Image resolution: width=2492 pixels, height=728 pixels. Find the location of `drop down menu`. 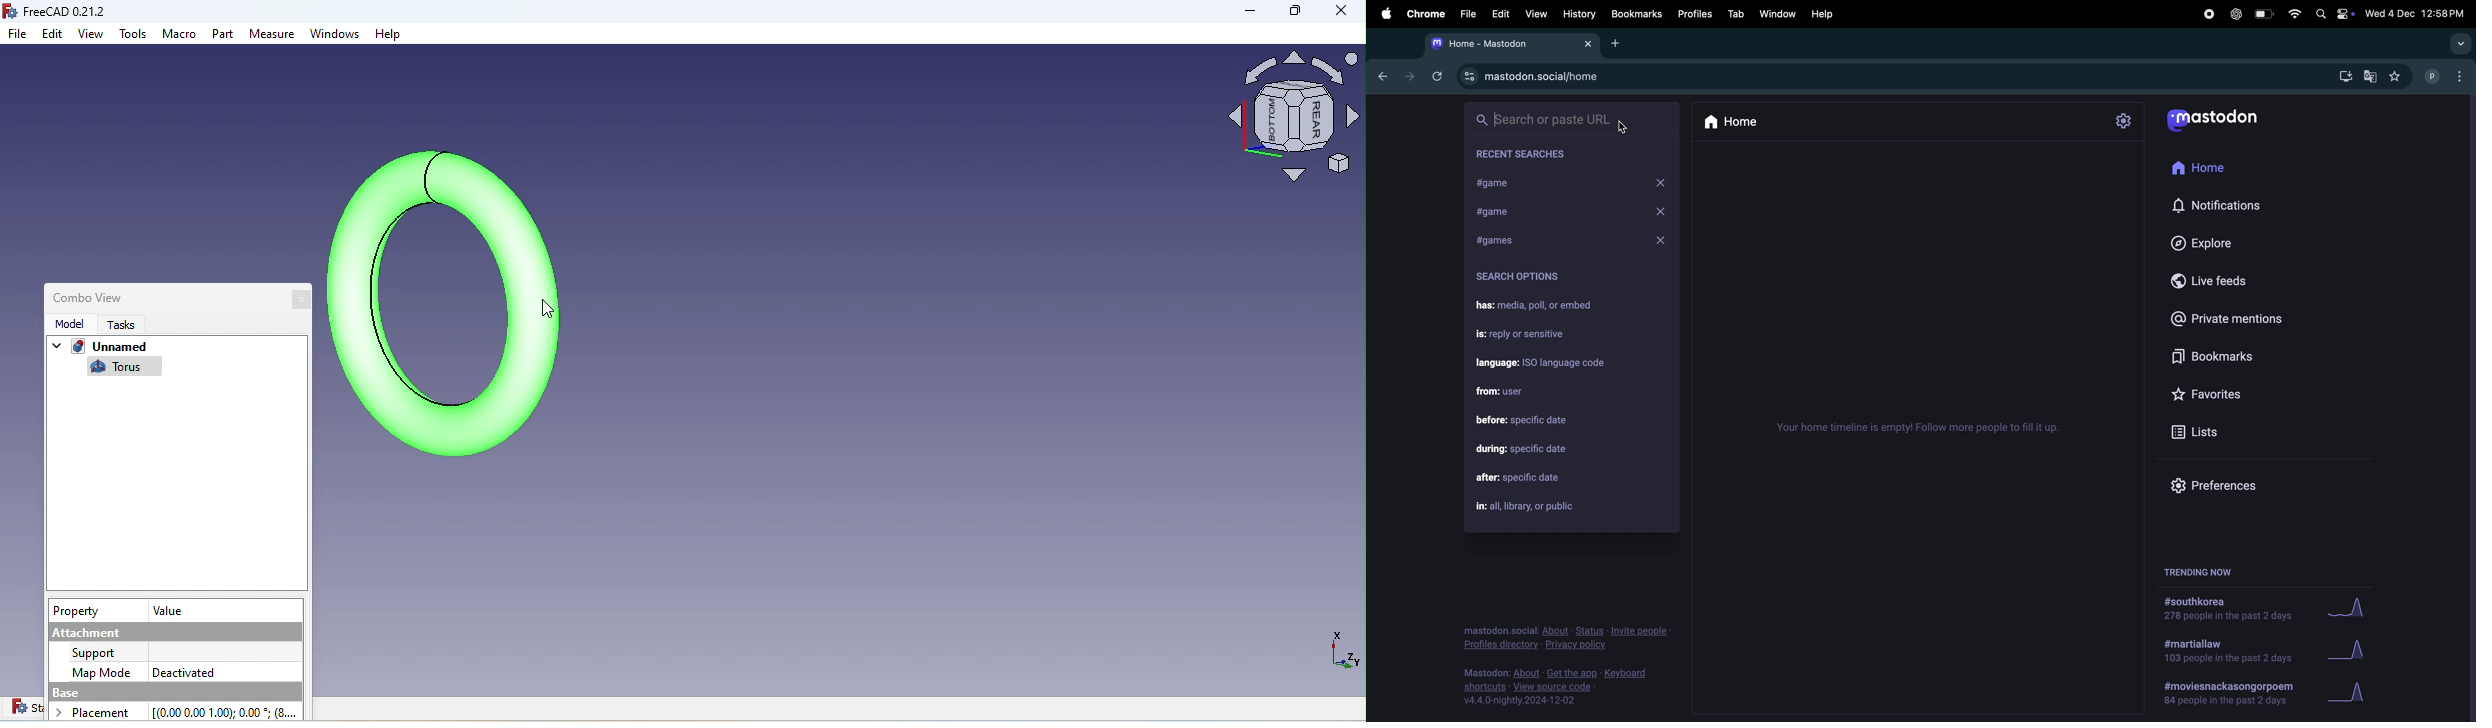

drop down menu is located at coordinates (2457, 42).